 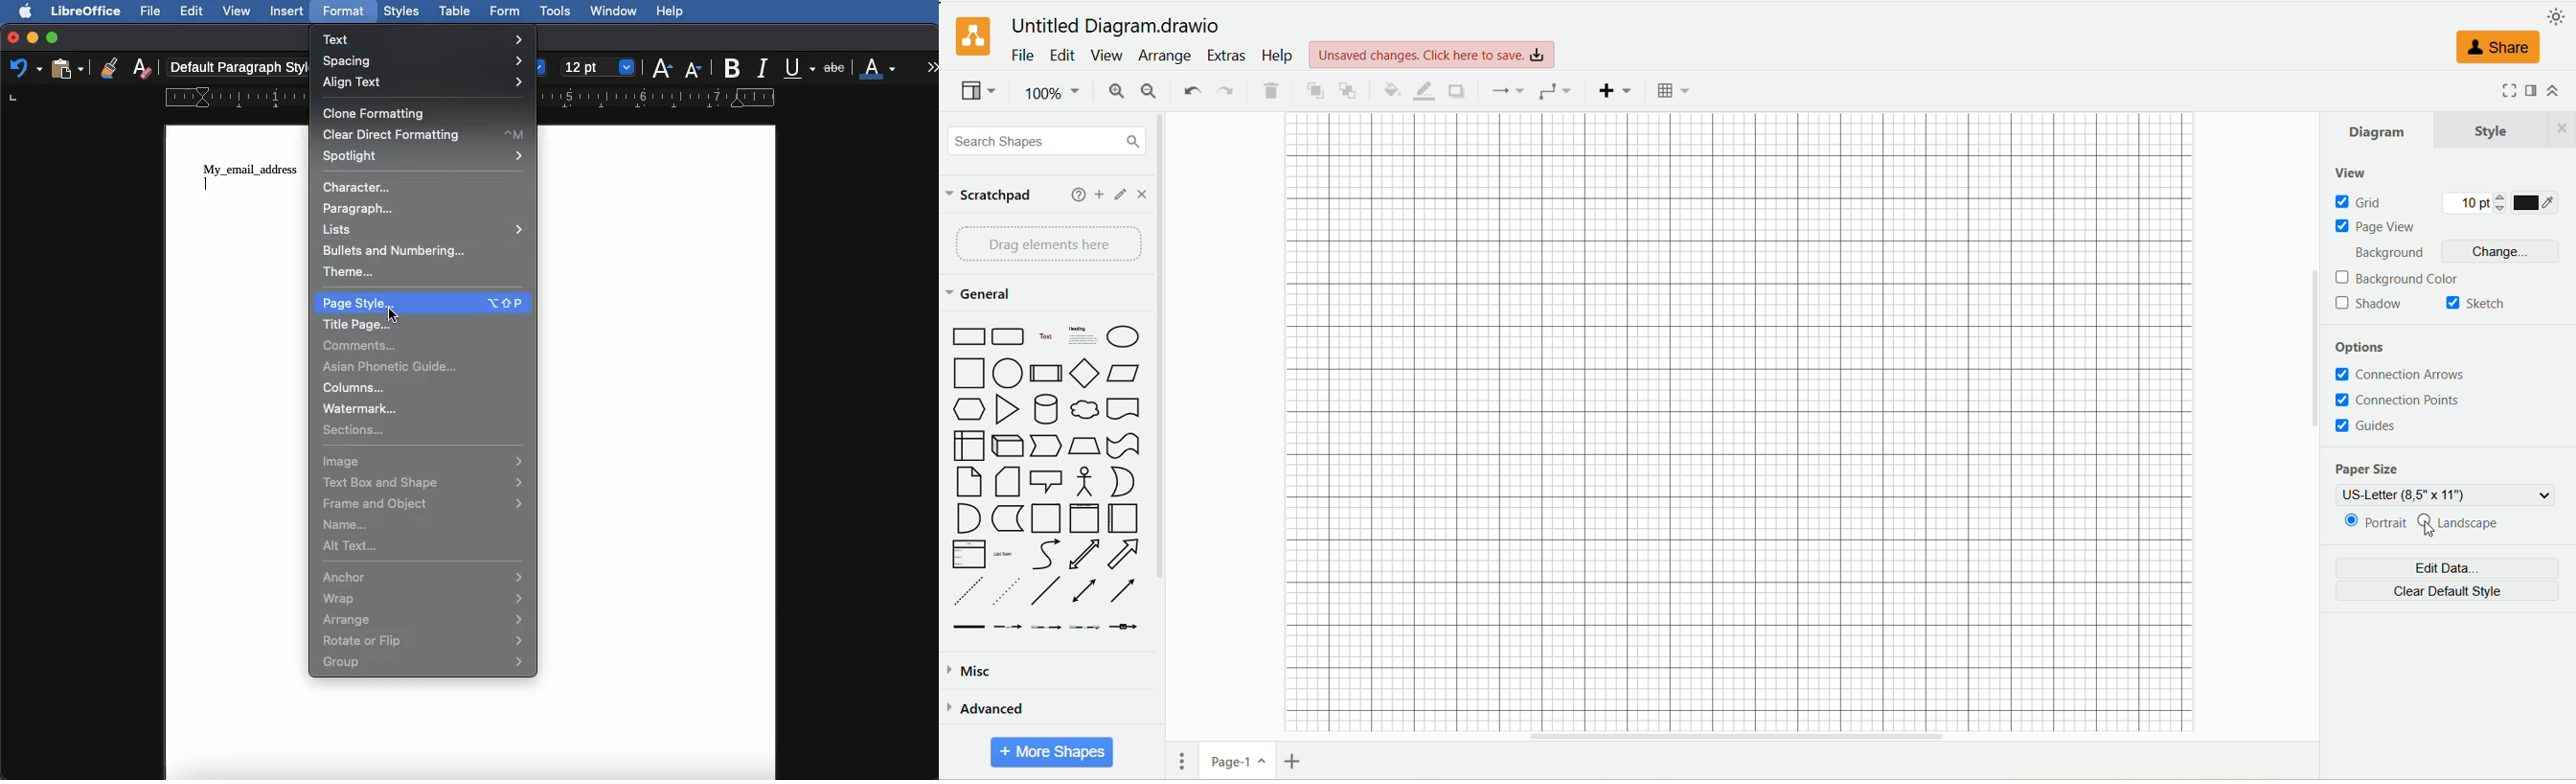 I want to click on 10 pt, so click(x=2472, y=204).